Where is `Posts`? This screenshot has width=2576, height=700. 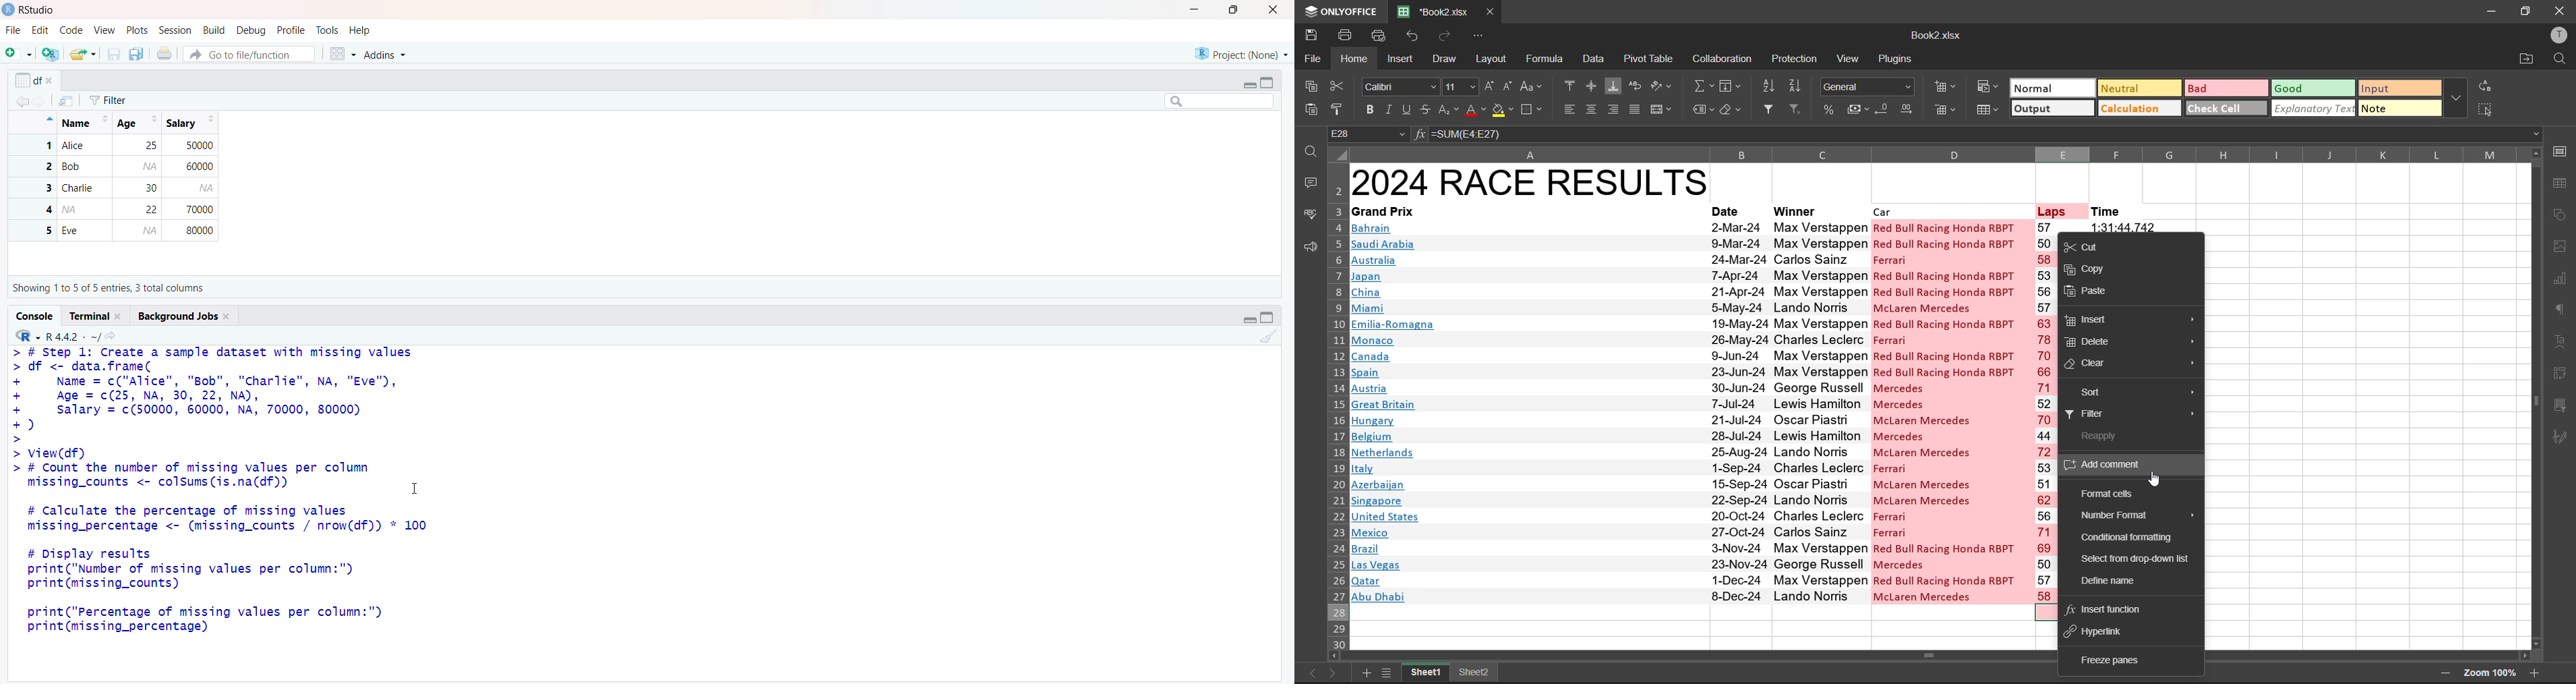 Posts is located at coordinates (137, 29).